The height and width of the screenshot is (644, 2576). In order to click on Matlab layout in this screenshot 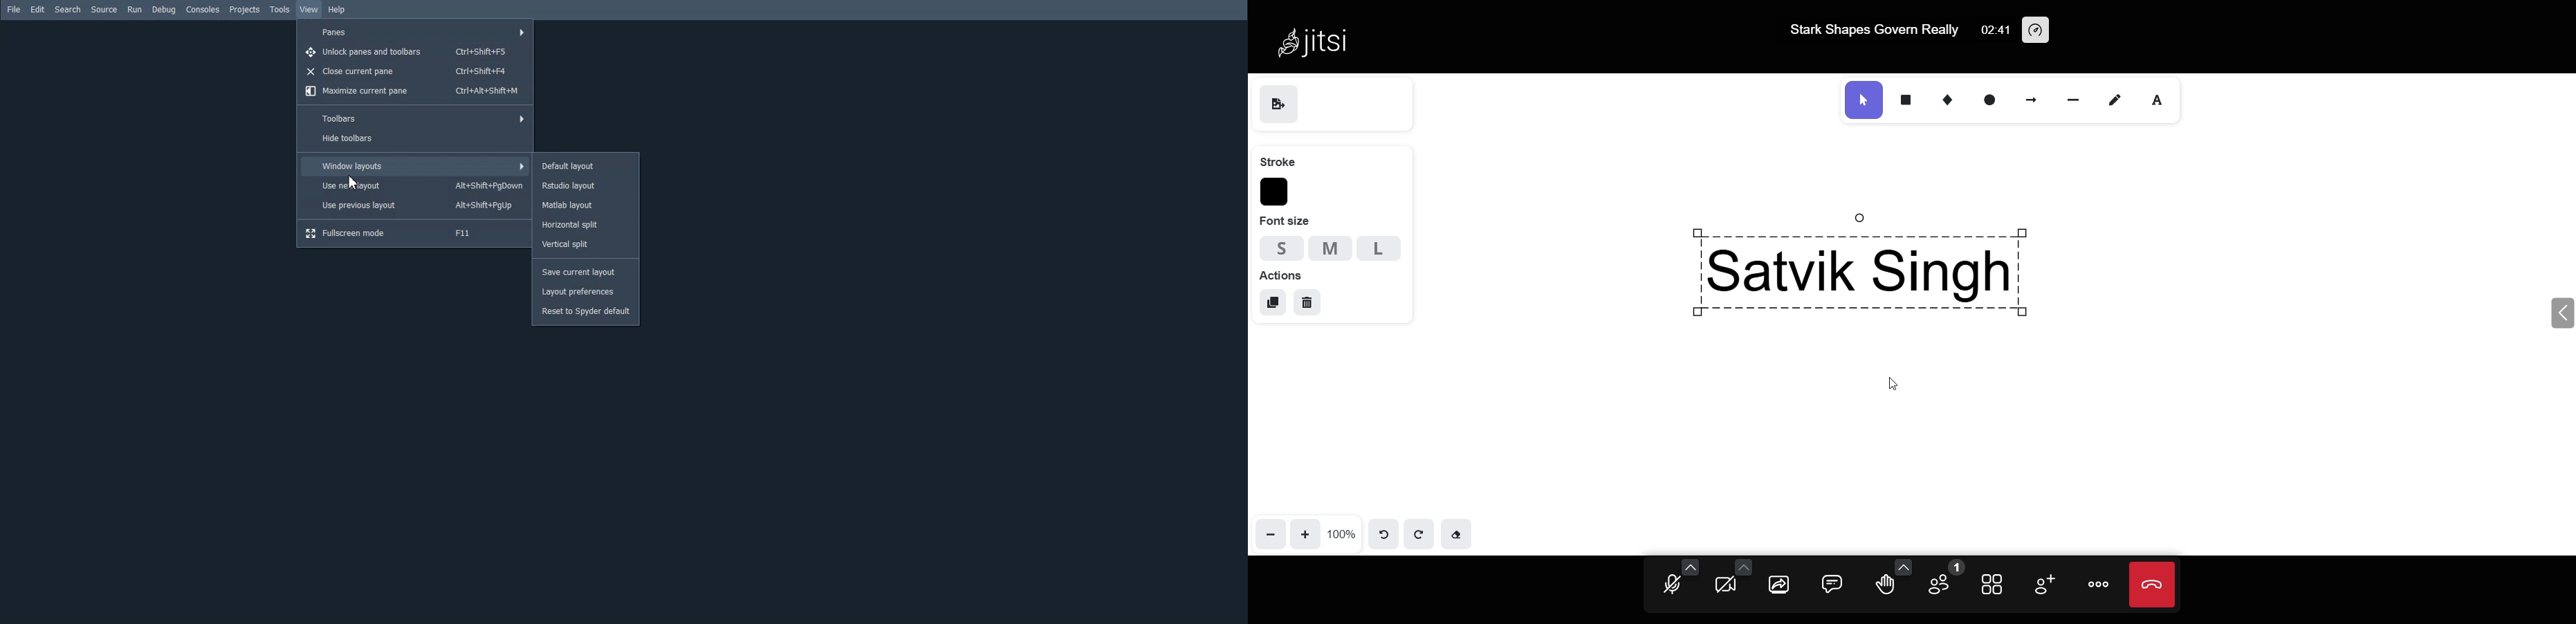, I will do `click(584, 206)`.